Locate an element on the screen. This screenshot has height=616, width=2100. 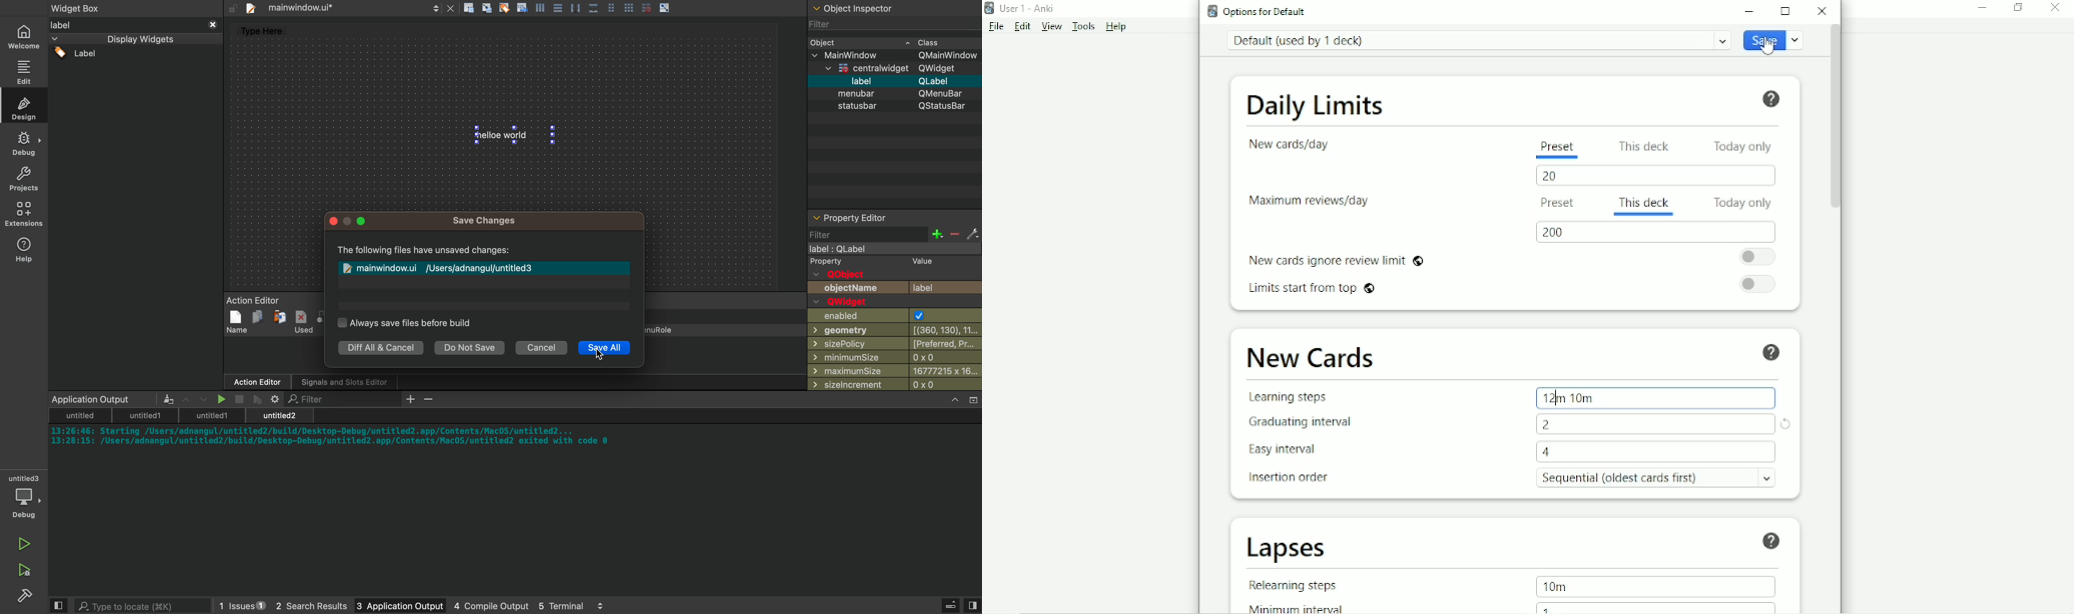
New cards/day is located at coordinates (1290, 144).